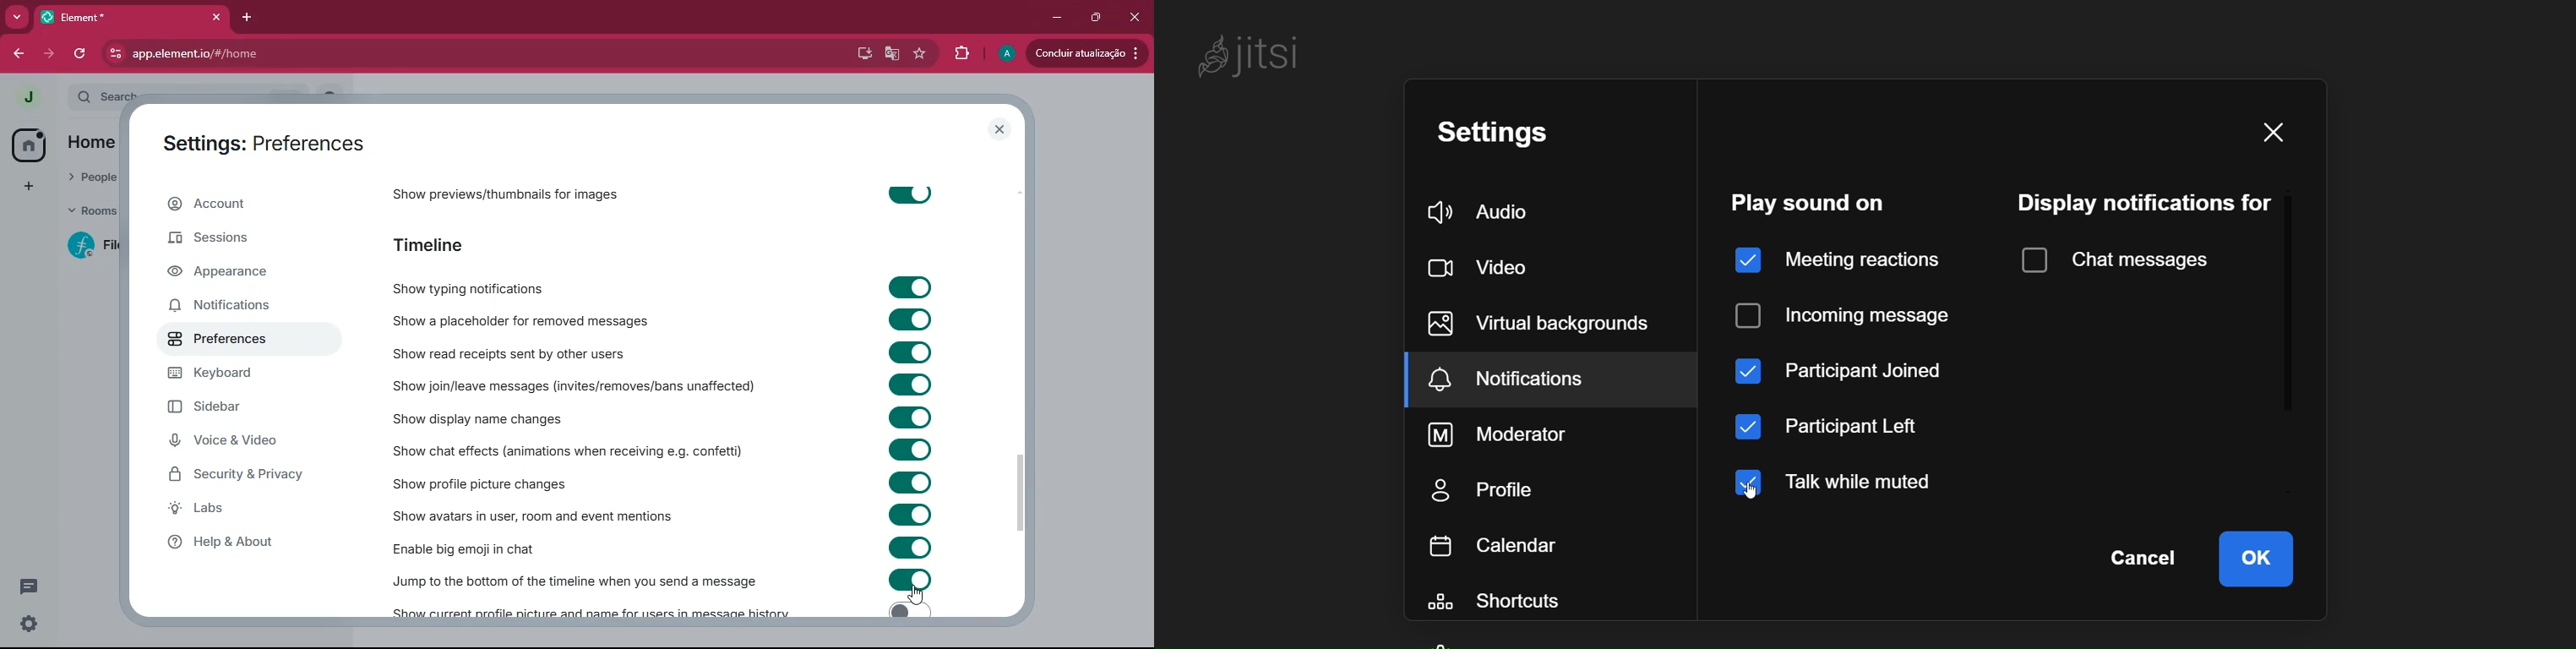 The width and height of the screenshot is (2576, 672). I want to click on people, so click(91, 178).